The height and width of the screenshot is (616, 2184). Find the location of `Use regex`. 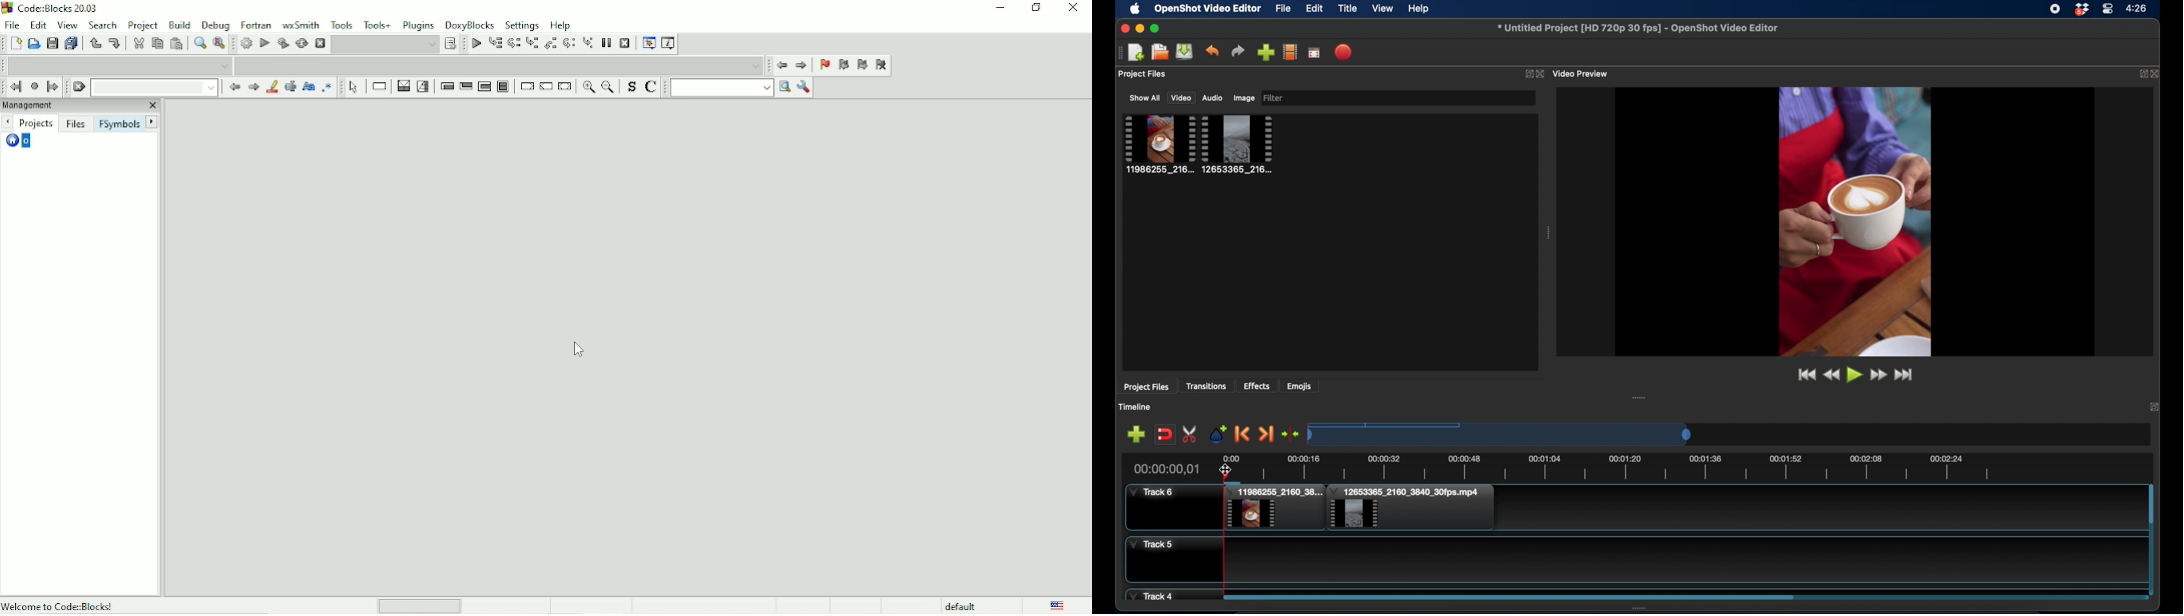

Use regex is located at coordinates (326, 87).